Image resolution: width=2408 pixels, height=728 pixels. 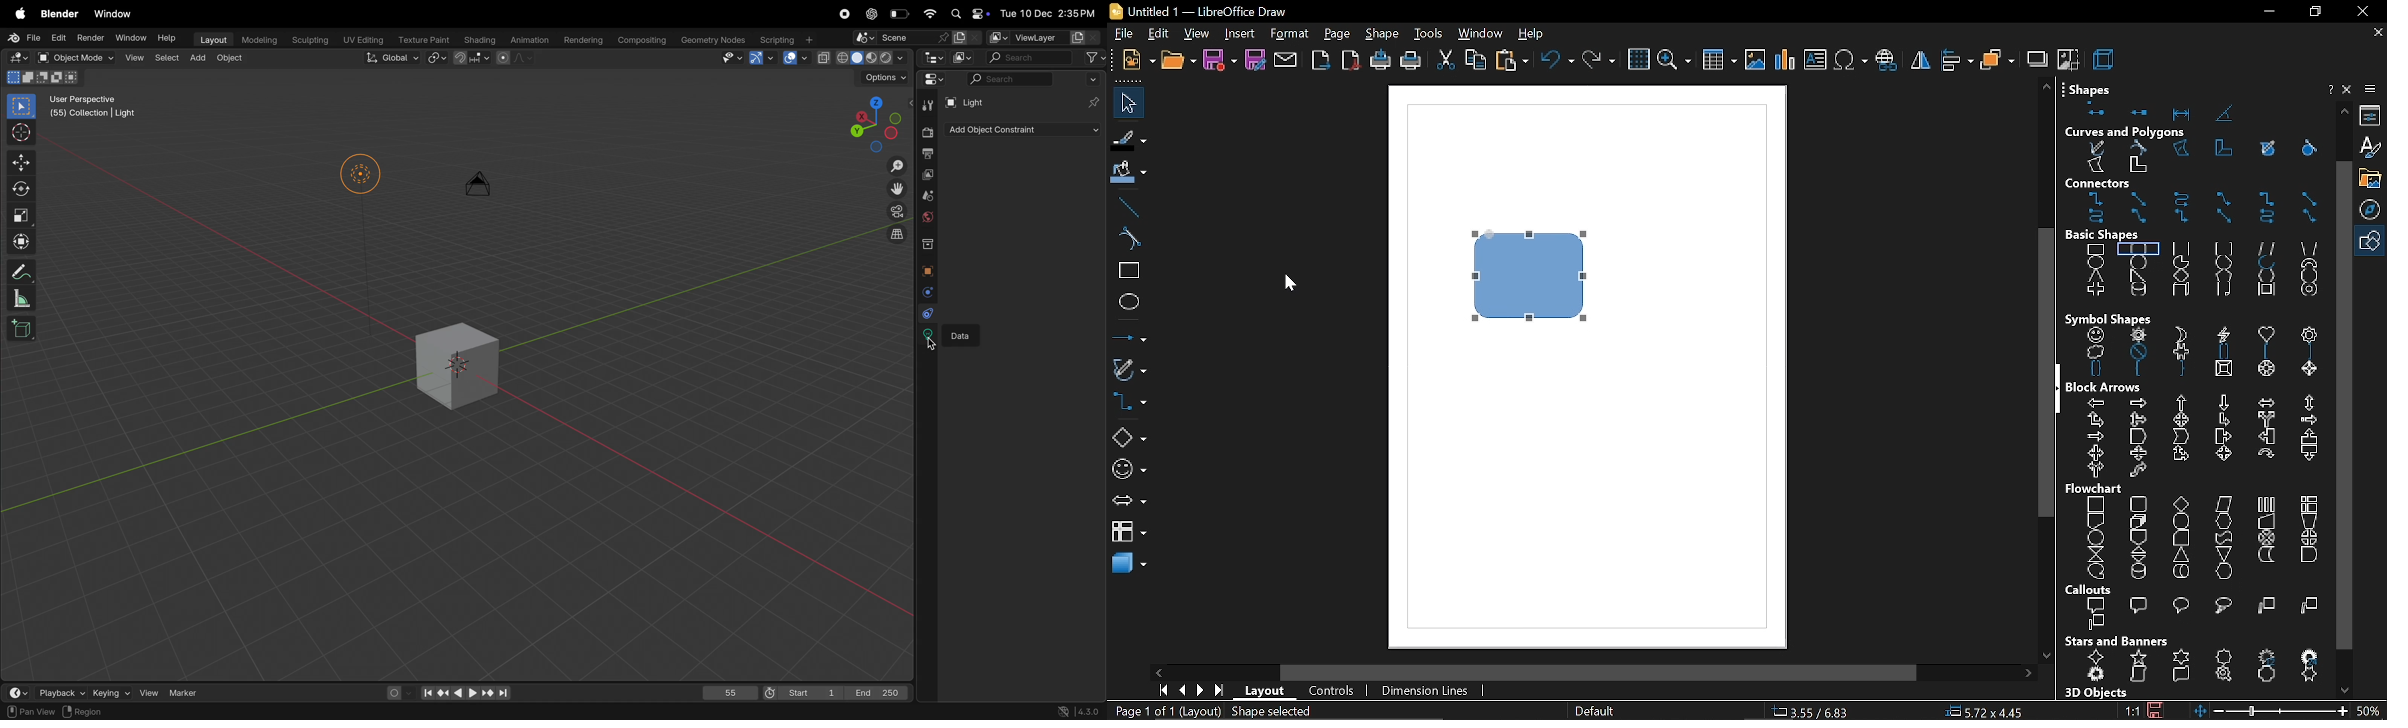 I want to click on snapping, so click(x=472, y=58).